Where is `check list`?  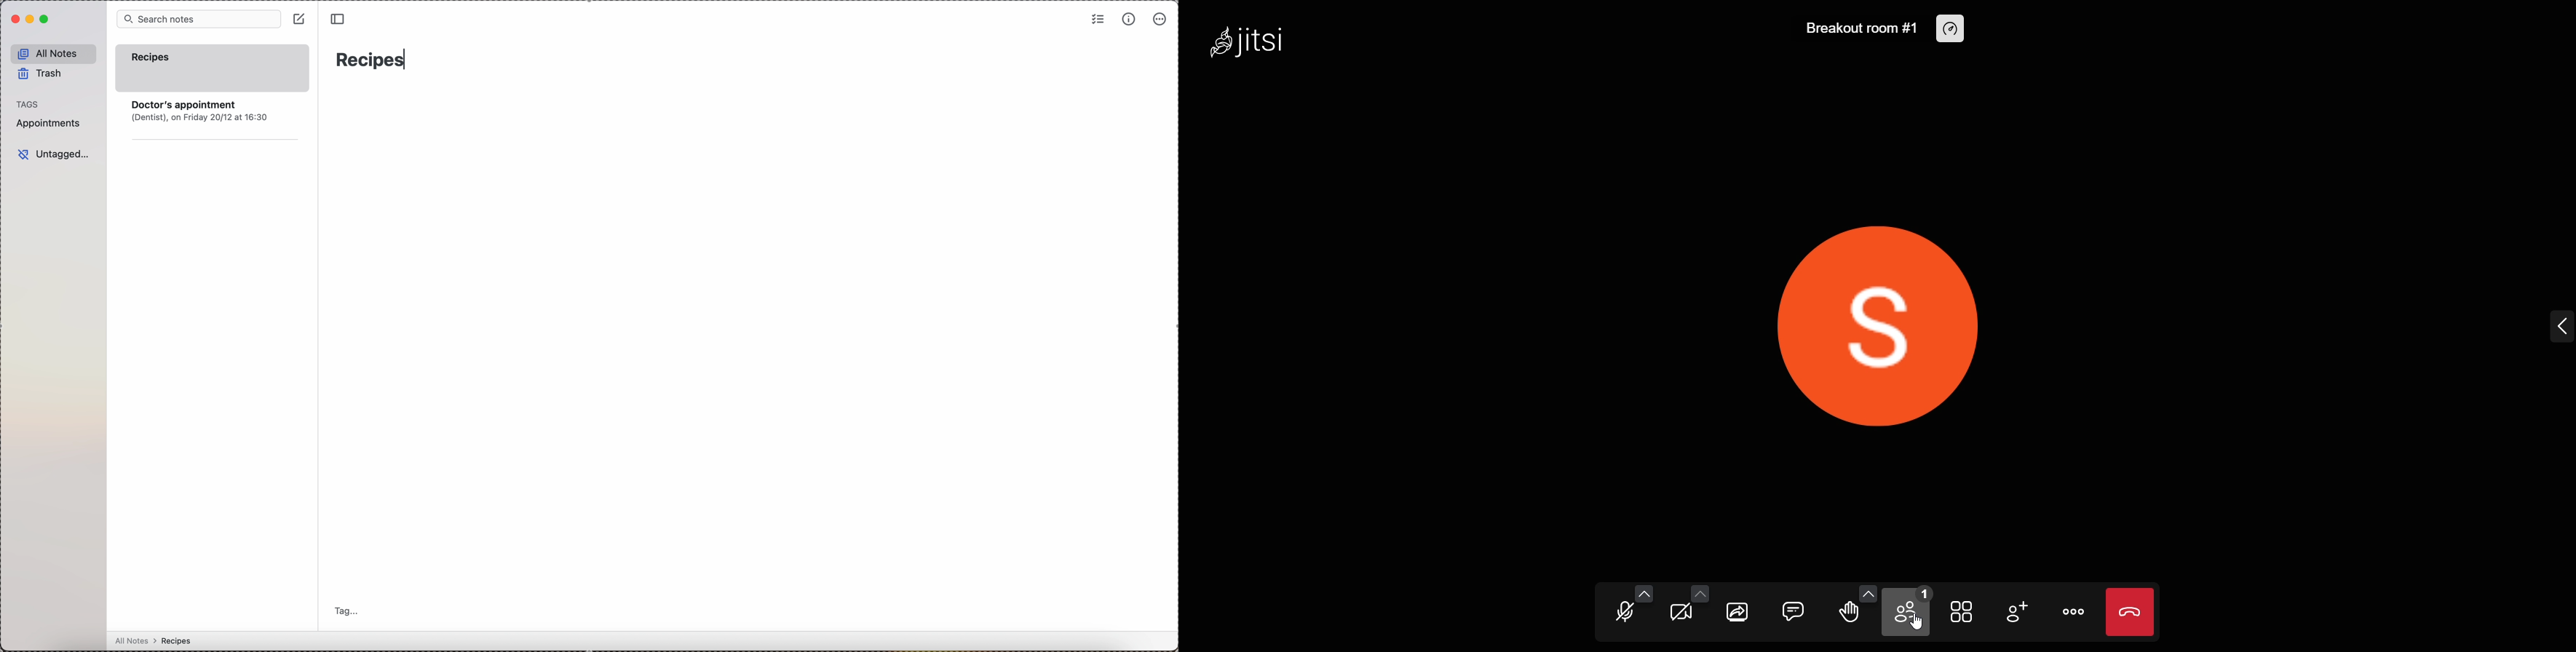 check list is located at coordinates (1097, 20).